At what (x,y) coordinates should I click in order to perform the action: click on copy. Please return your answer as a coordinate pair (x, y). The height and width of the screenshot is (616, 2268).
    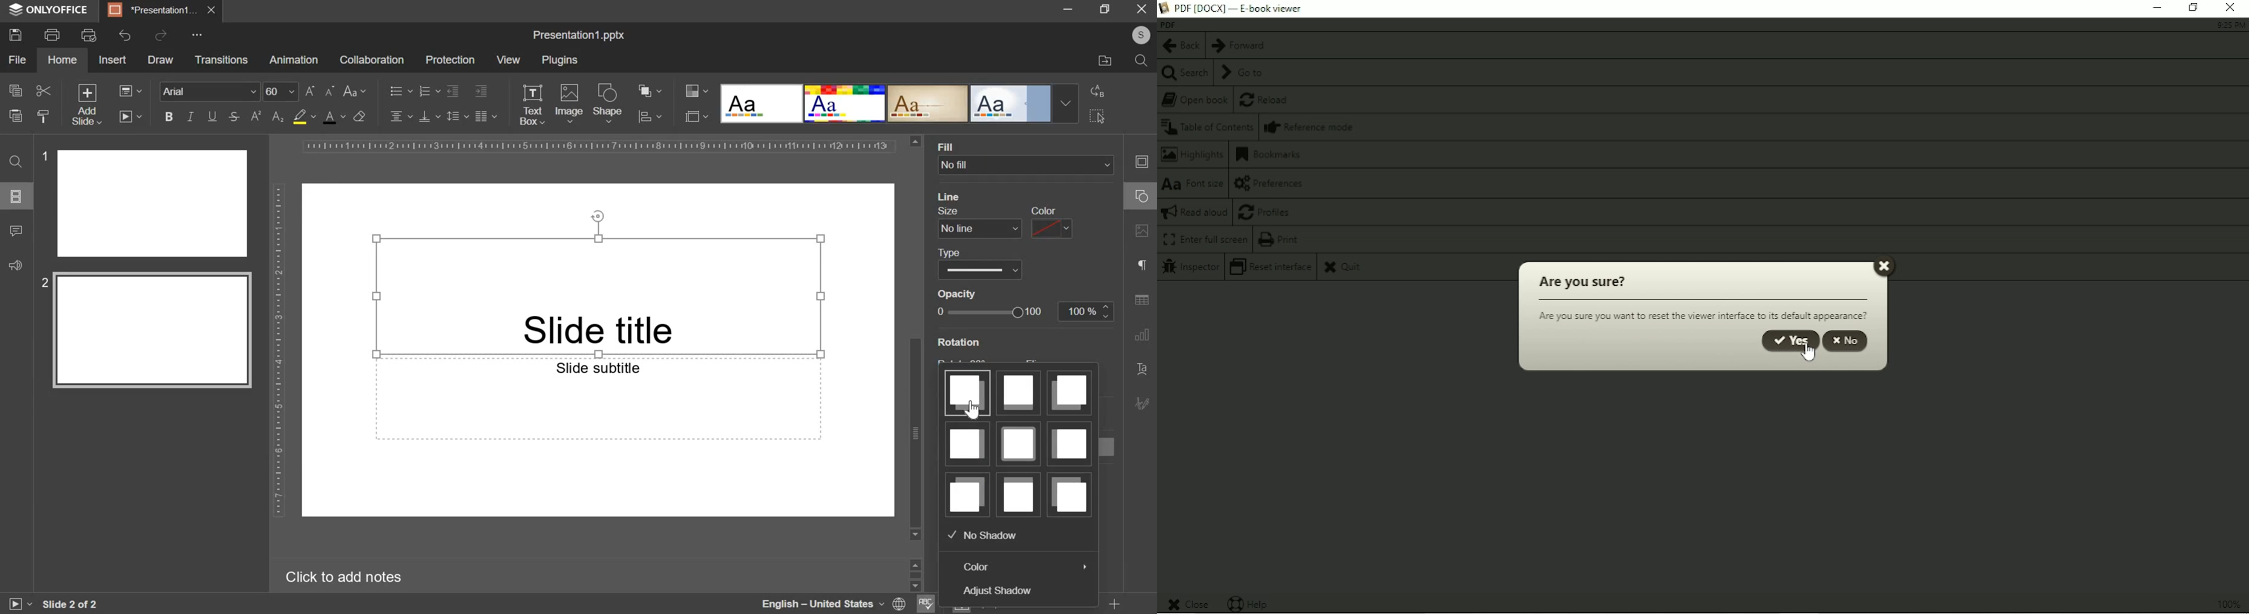
    Looking at the image, I should click on (15, 91).